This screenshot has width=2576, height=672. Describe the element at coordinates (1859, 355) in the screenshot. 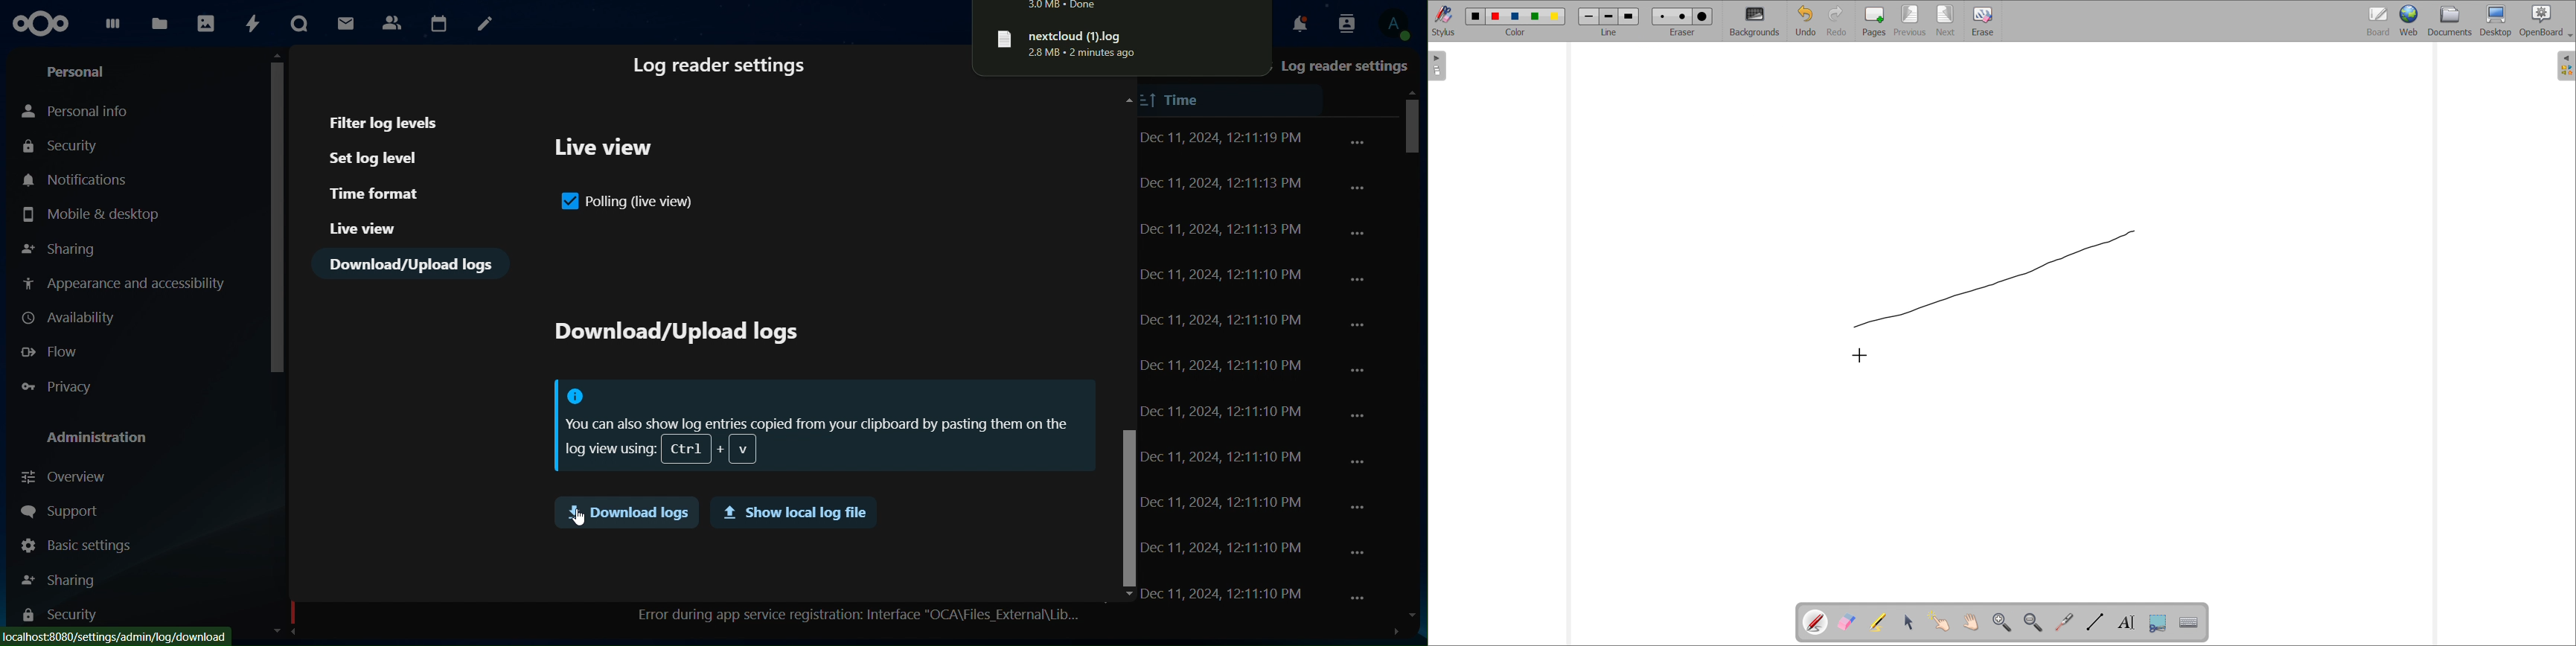

I see `cursor` at that location.